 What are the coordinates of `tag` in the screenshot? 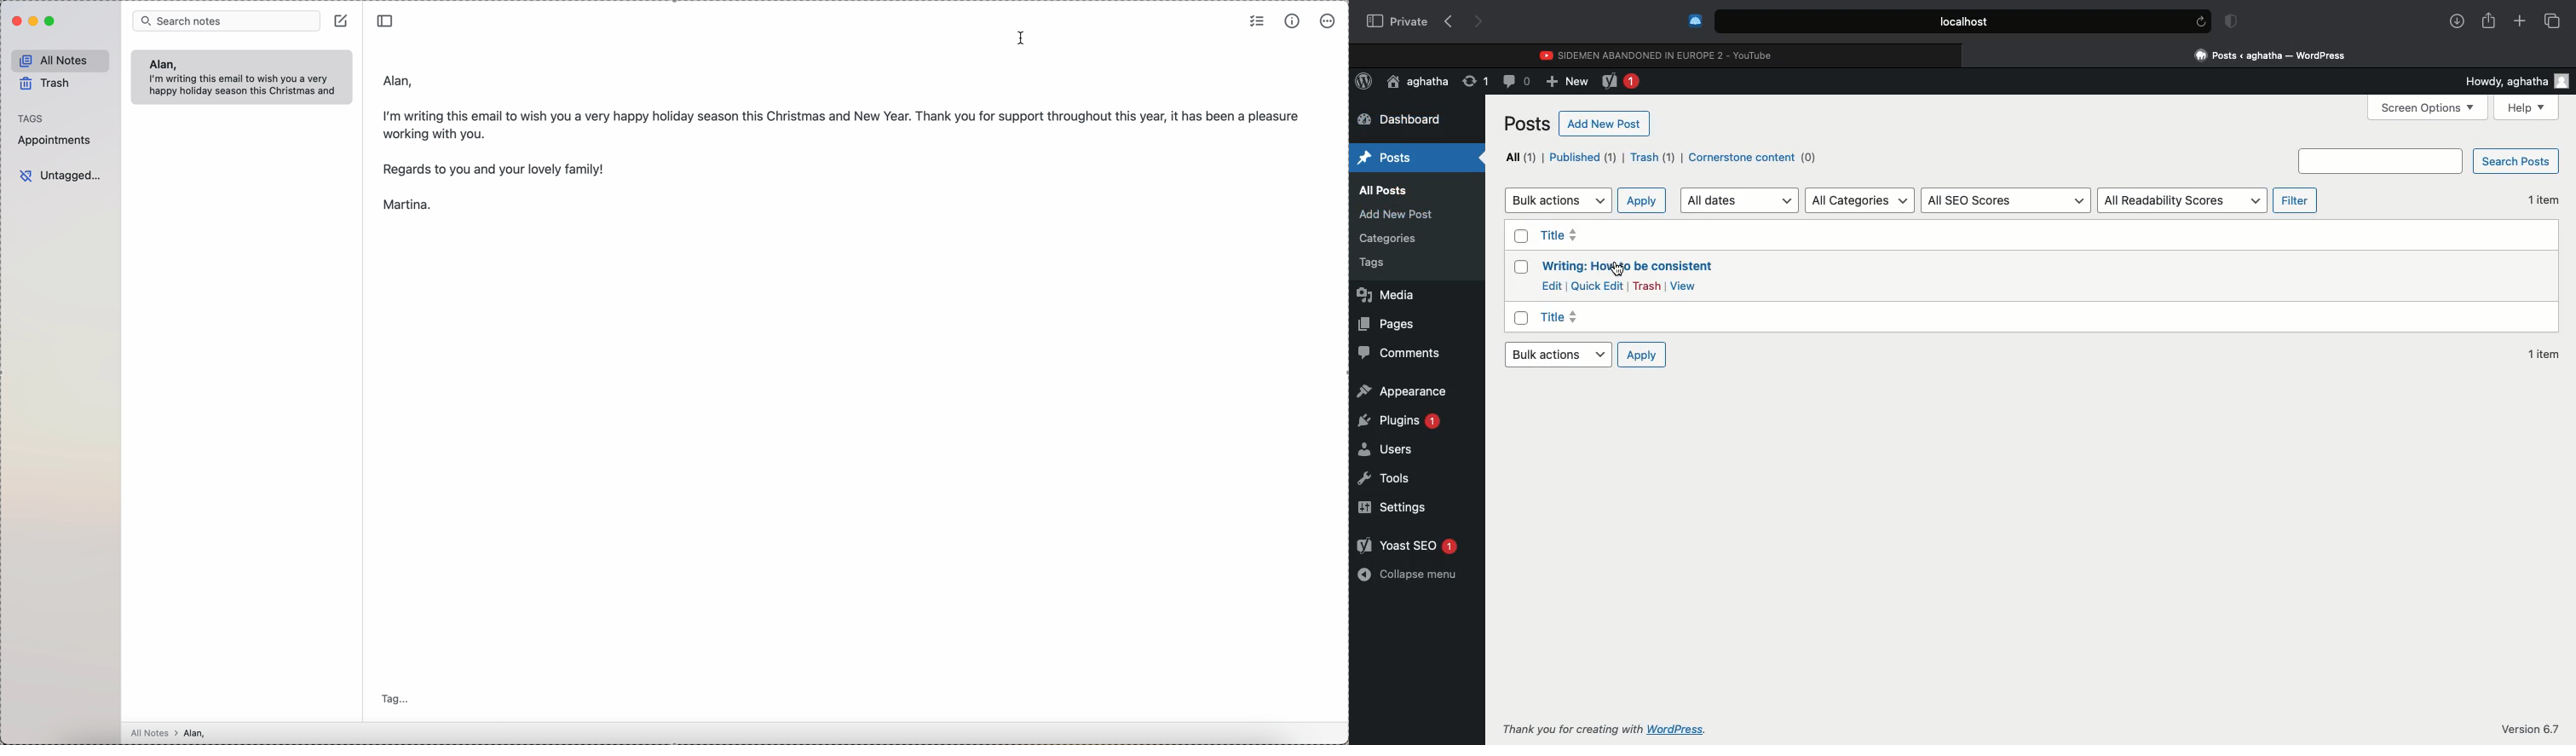 It's located at (398, 700).